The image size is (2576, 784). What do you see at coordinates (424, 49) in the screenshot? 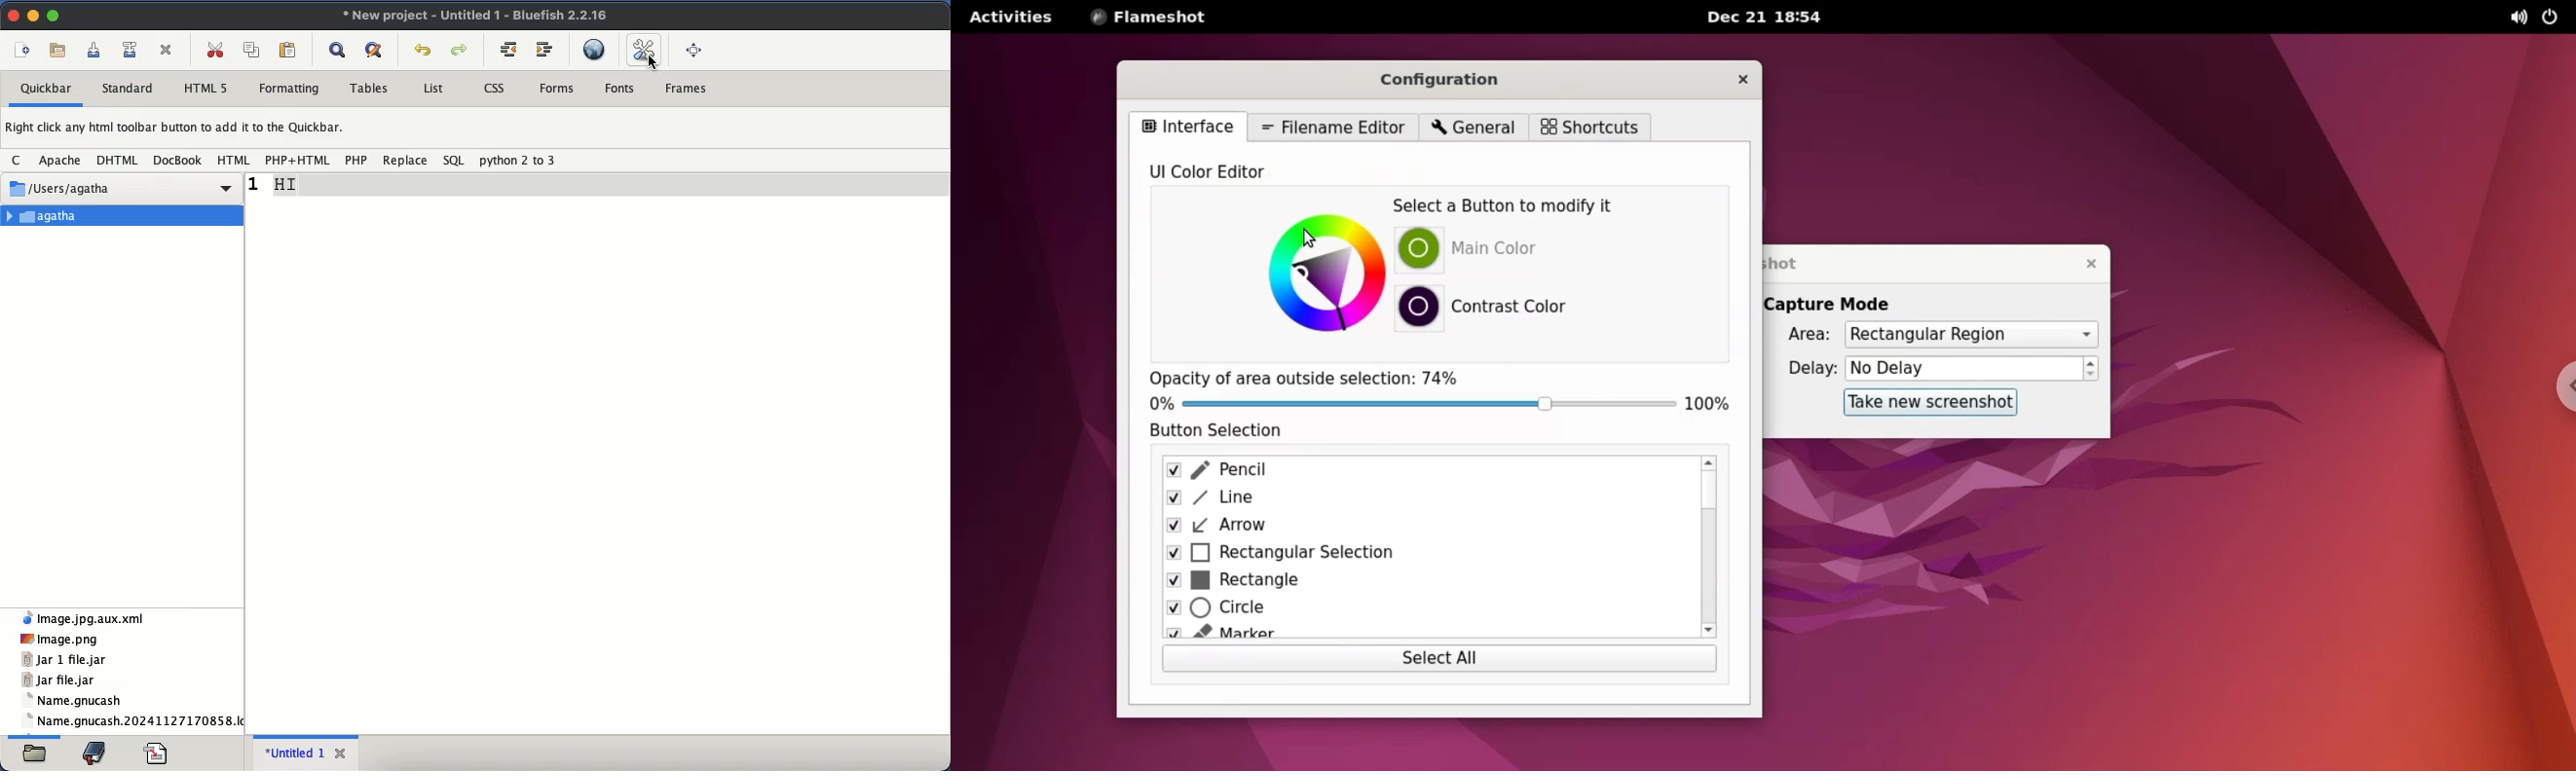
I see `undo` at bounding box center [424, 49].